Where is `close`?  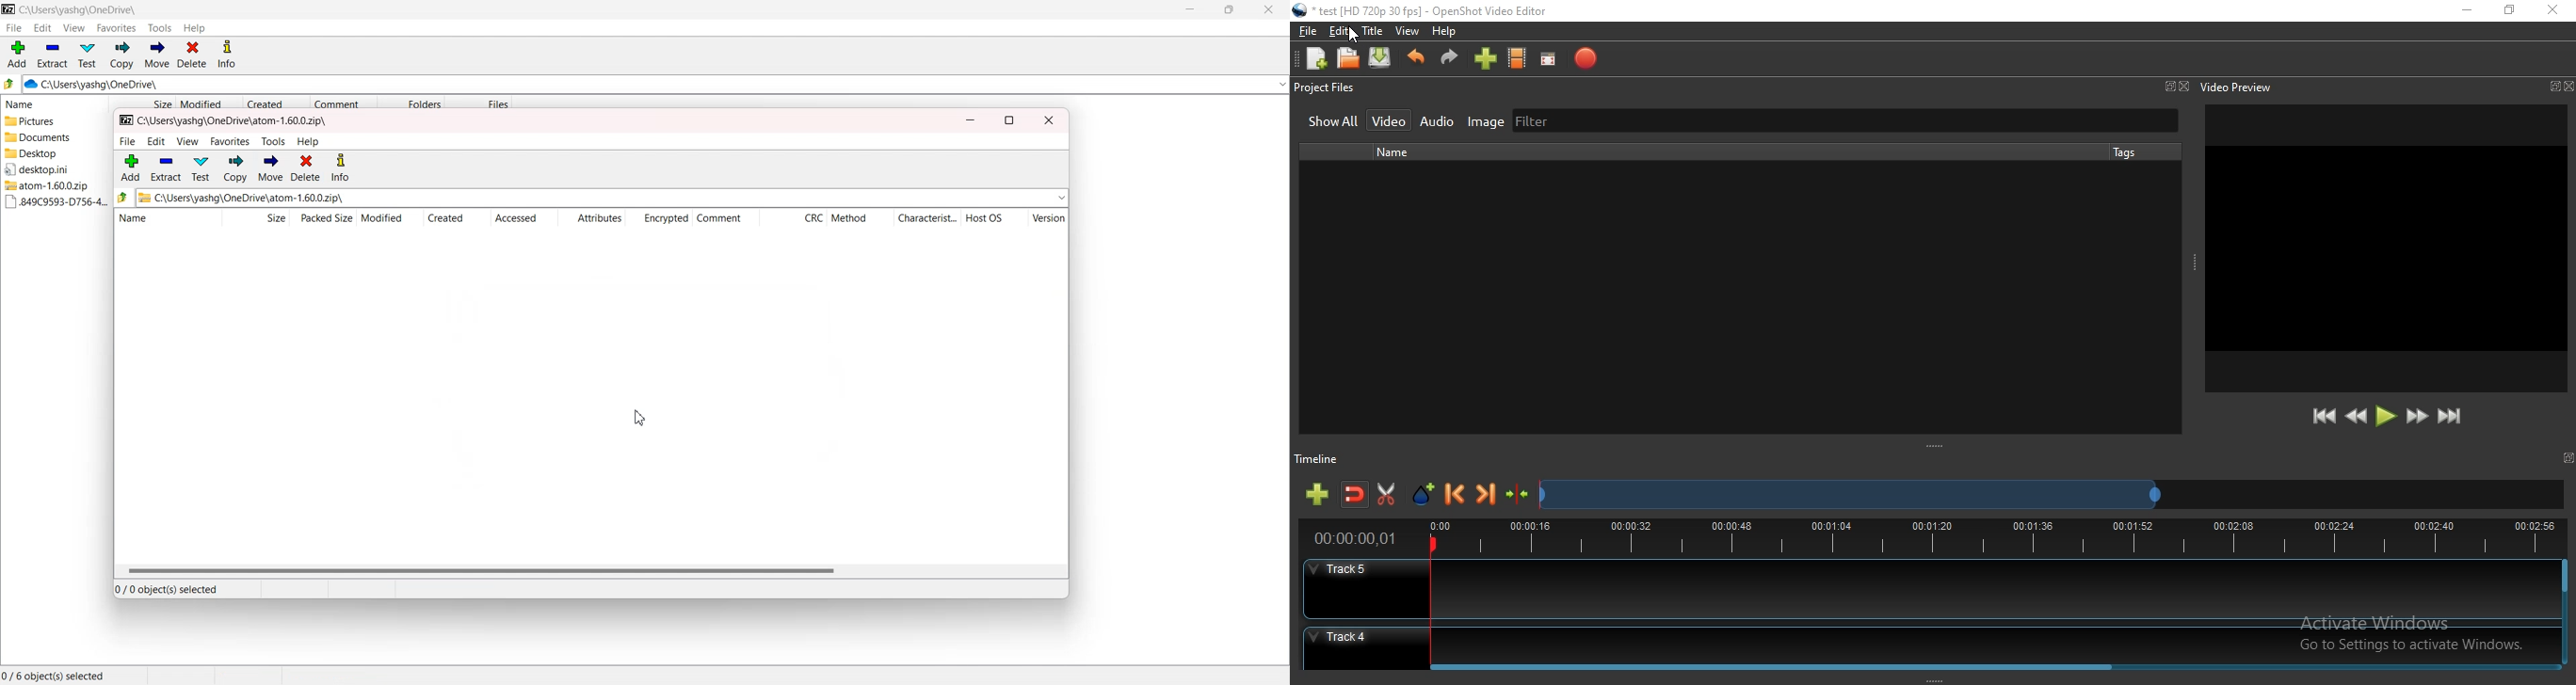
close is located at coordinates (1050, 121).